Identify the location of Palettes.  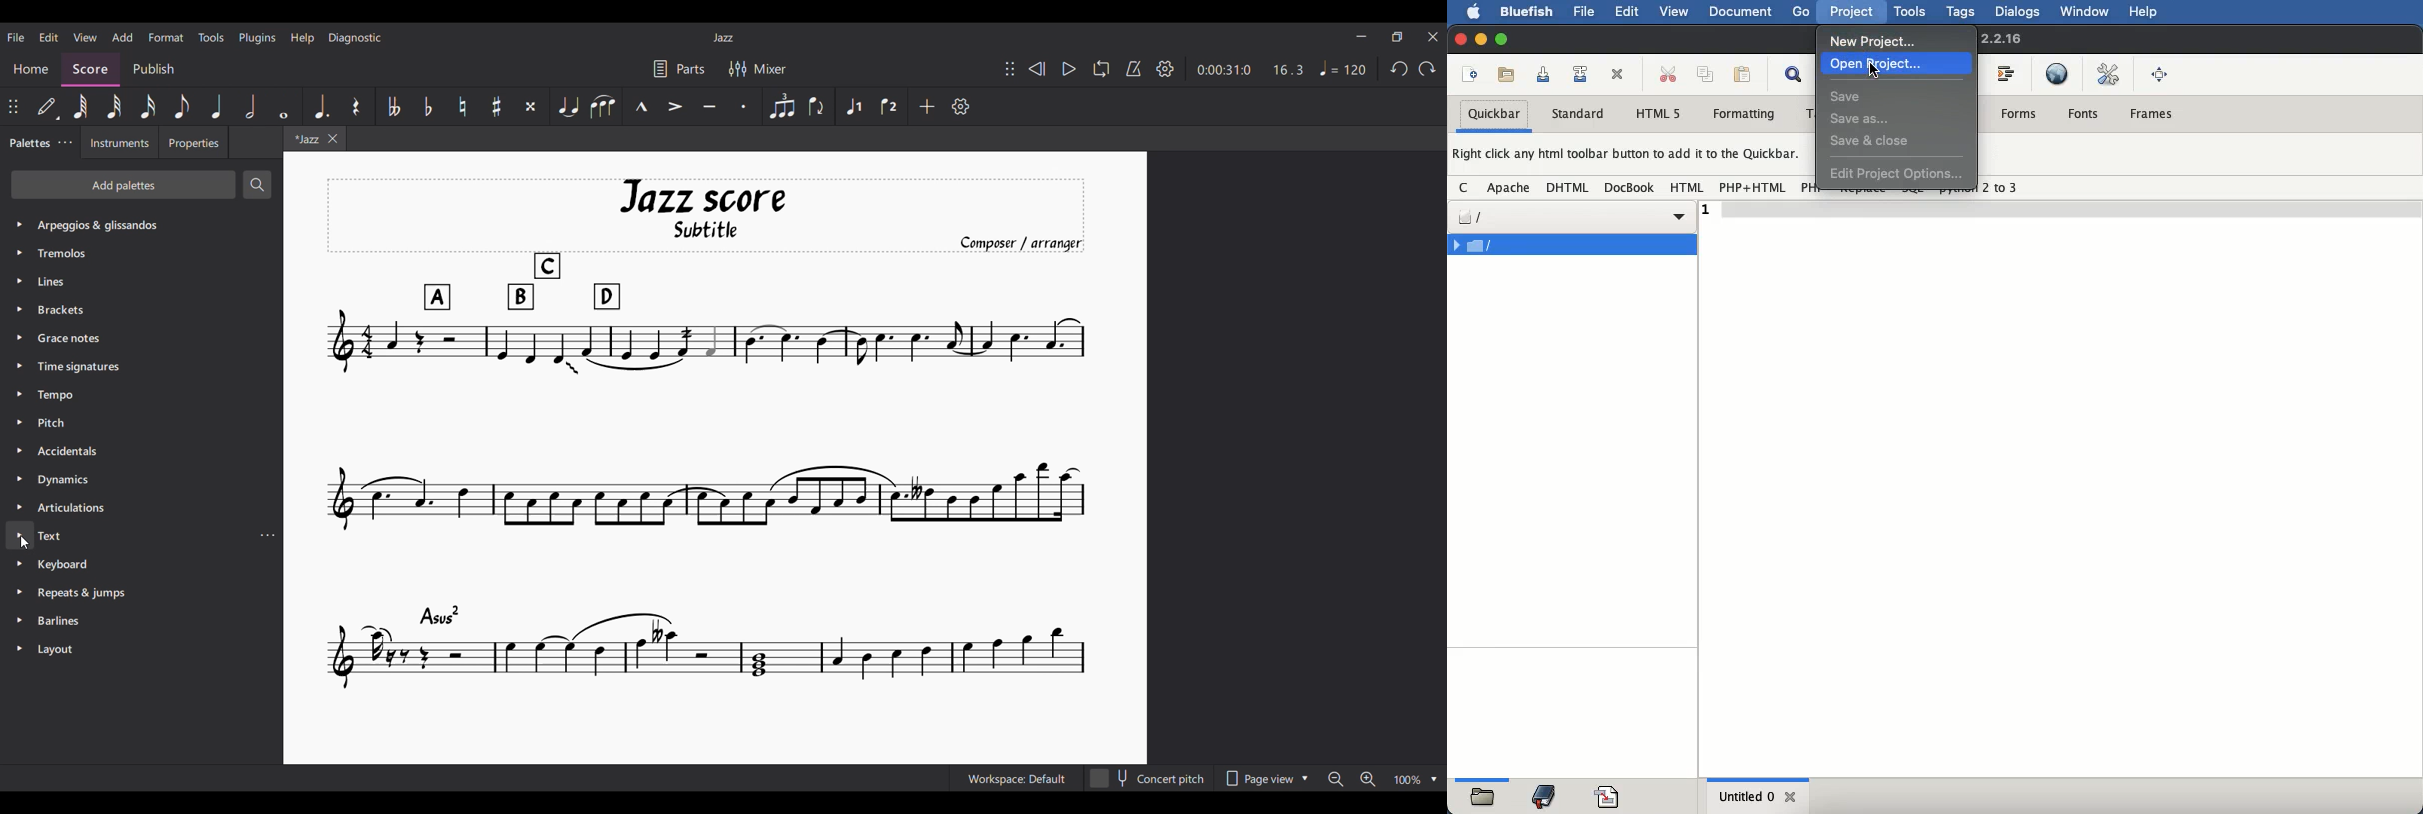
(28, 143).